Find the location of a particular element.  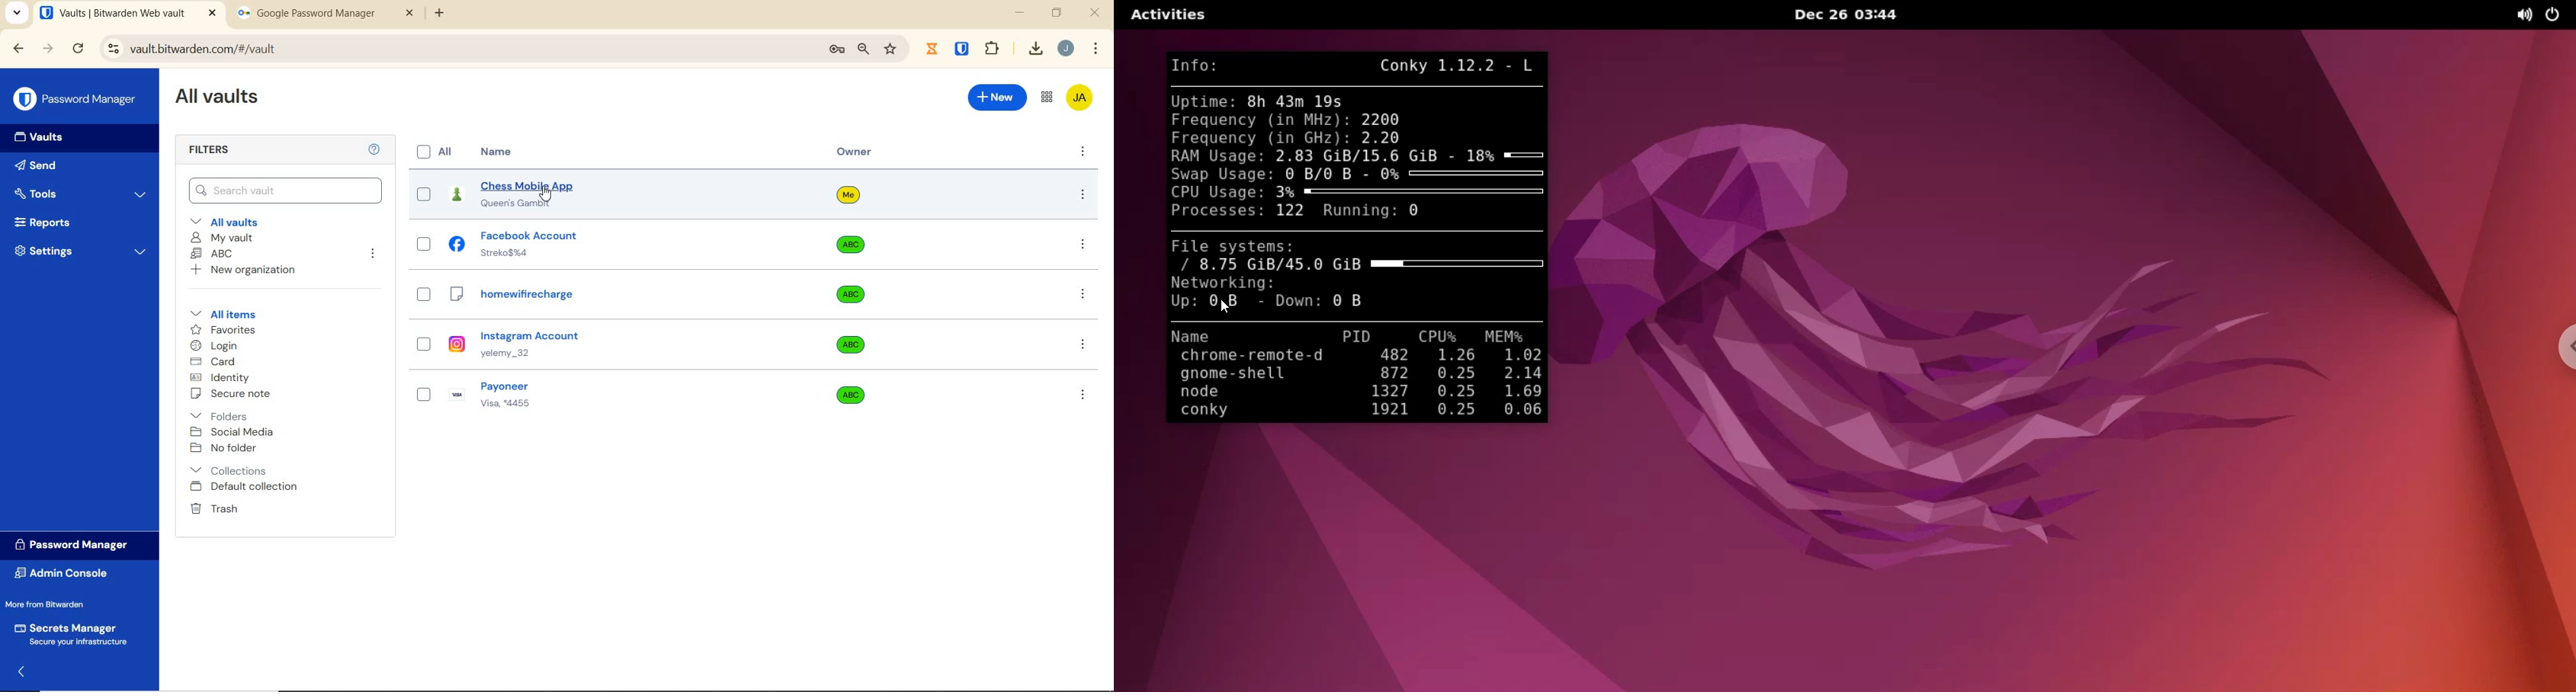

abc is located at coordinates (853, 241).